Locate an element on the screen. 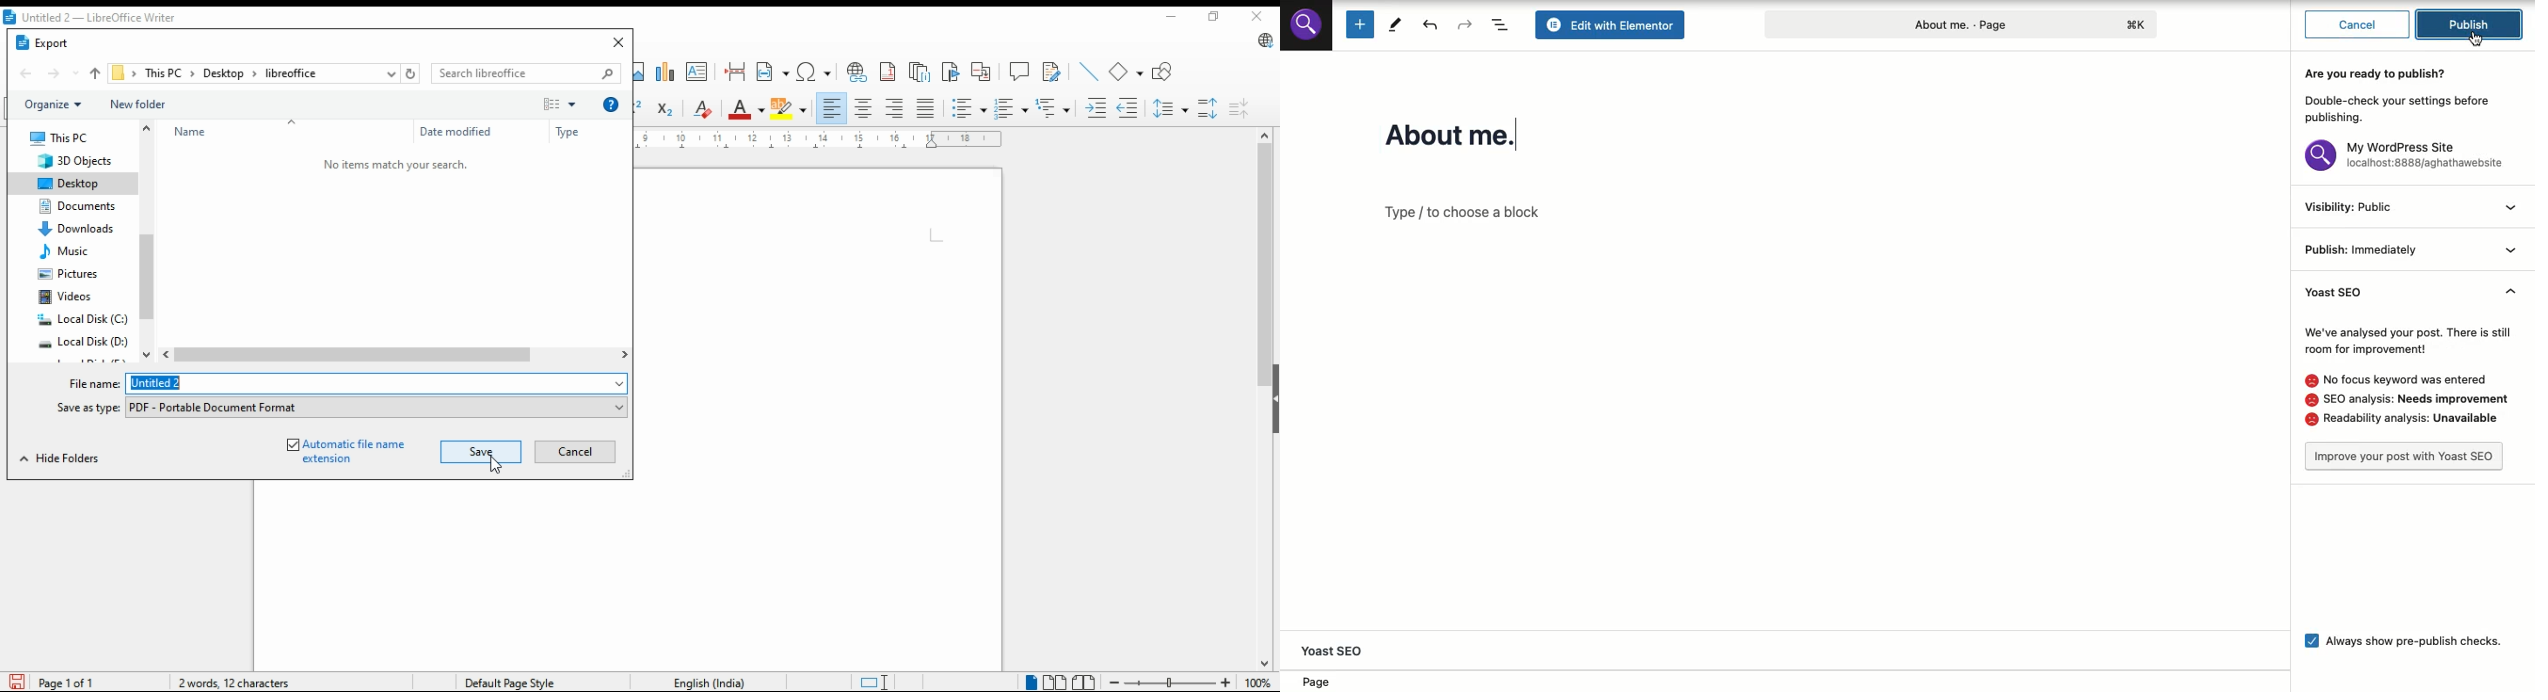 The image size is (2548, 700). basic shapes is located at coordinates (1126, 69).